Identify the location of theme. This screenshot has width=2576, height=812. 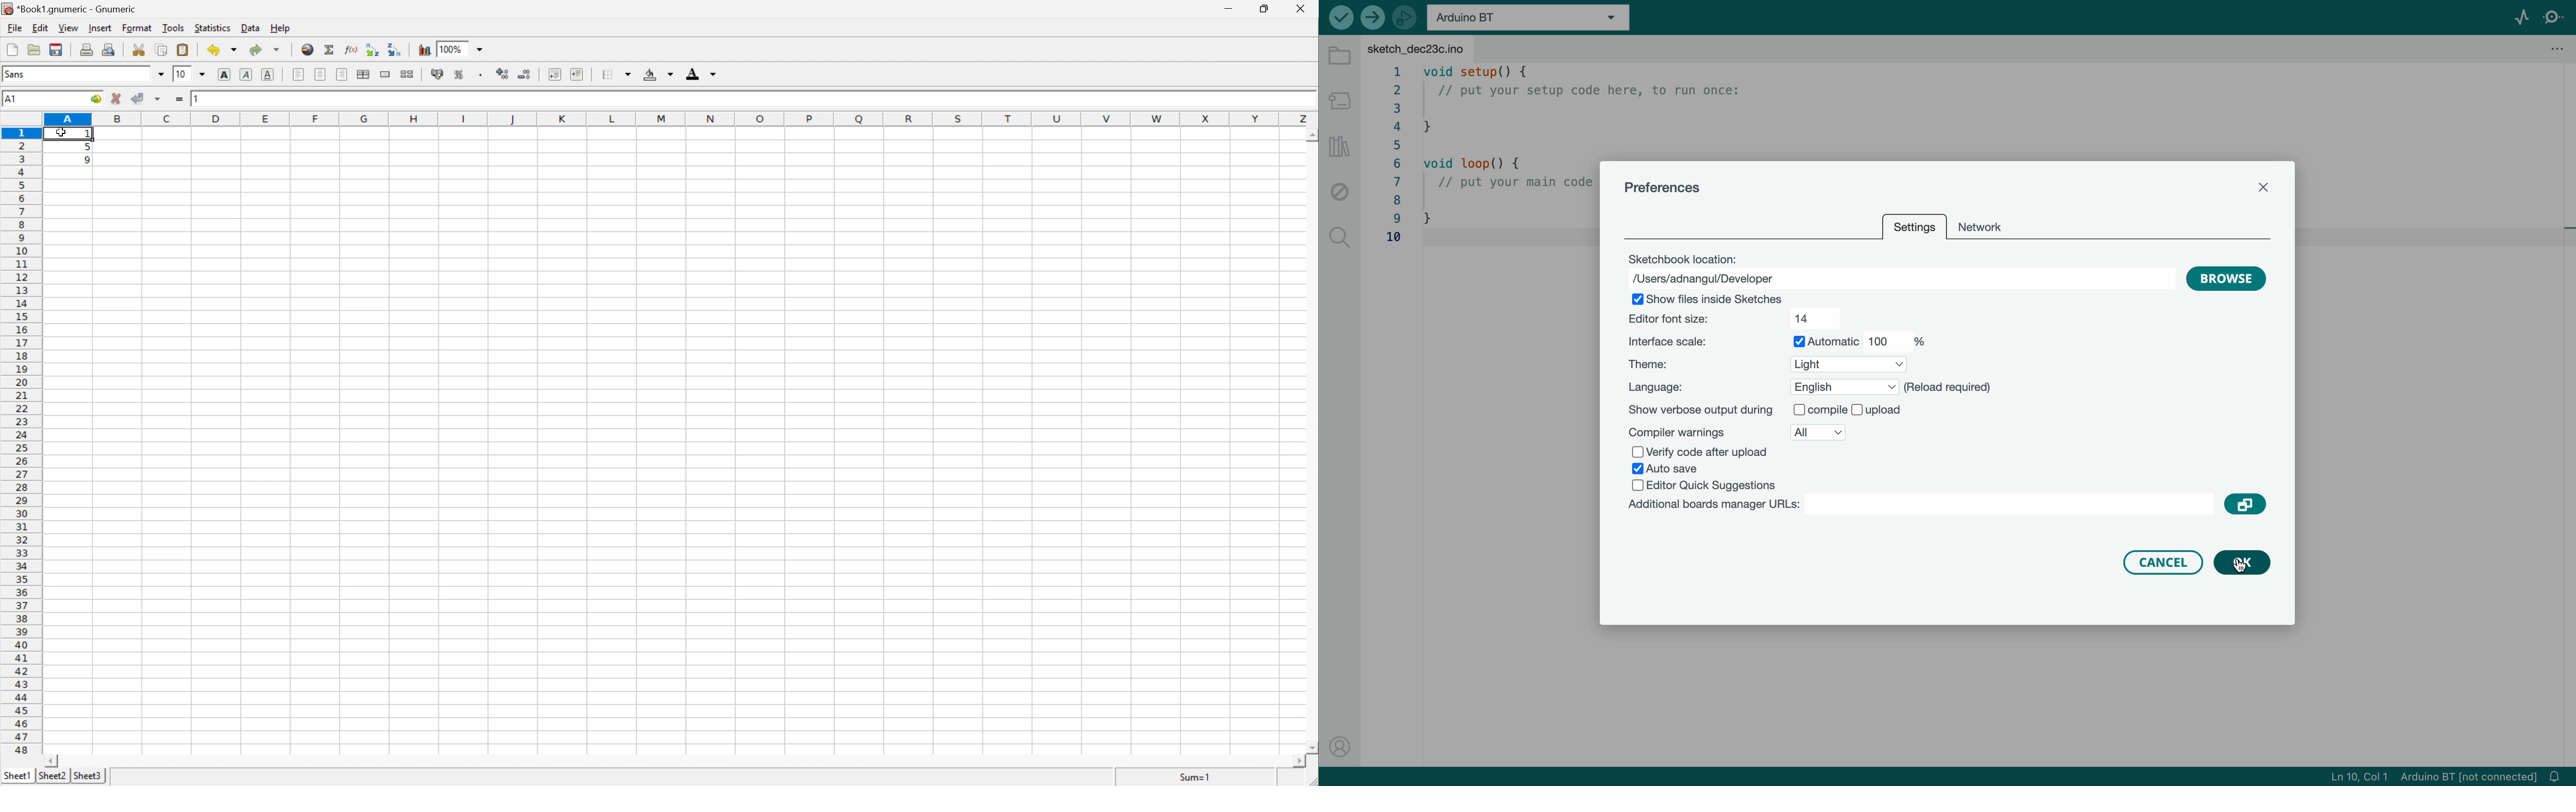
(1772, 364).